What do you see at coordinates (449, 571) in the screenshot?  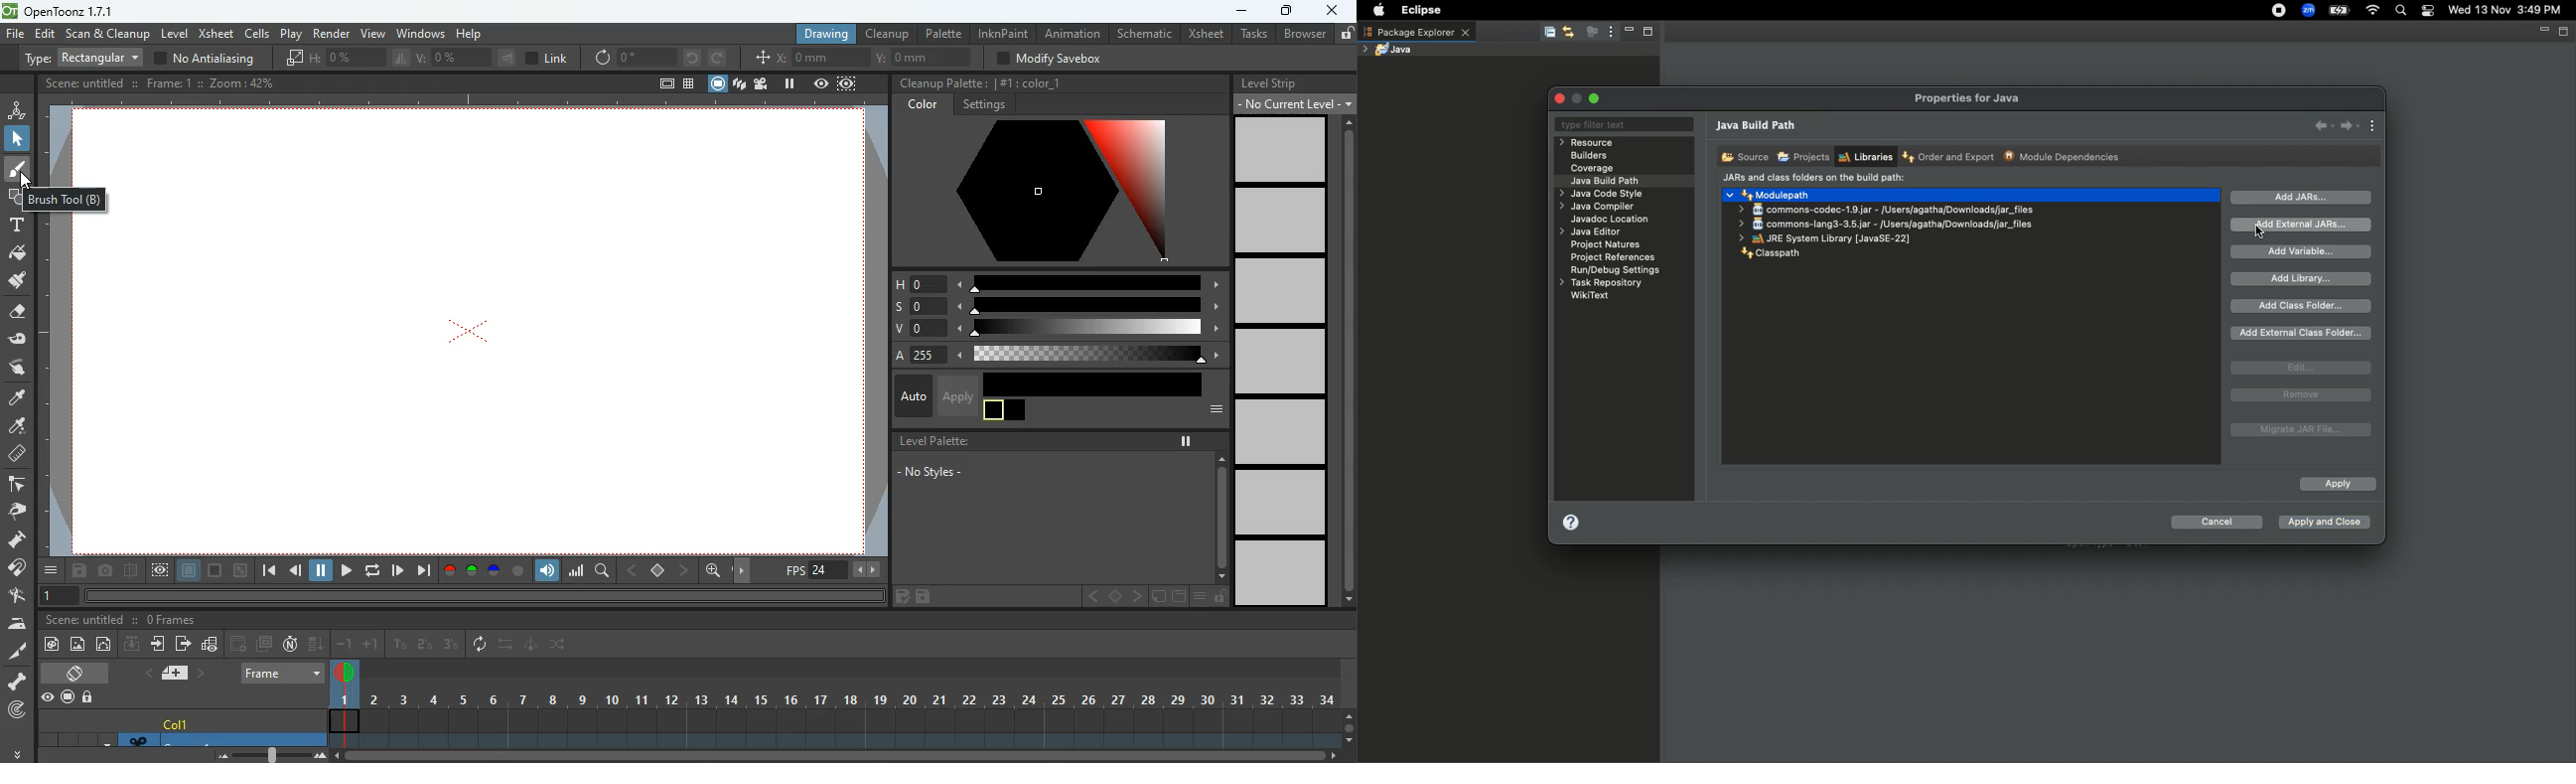 I see `red` at bounding box center [449, 571].